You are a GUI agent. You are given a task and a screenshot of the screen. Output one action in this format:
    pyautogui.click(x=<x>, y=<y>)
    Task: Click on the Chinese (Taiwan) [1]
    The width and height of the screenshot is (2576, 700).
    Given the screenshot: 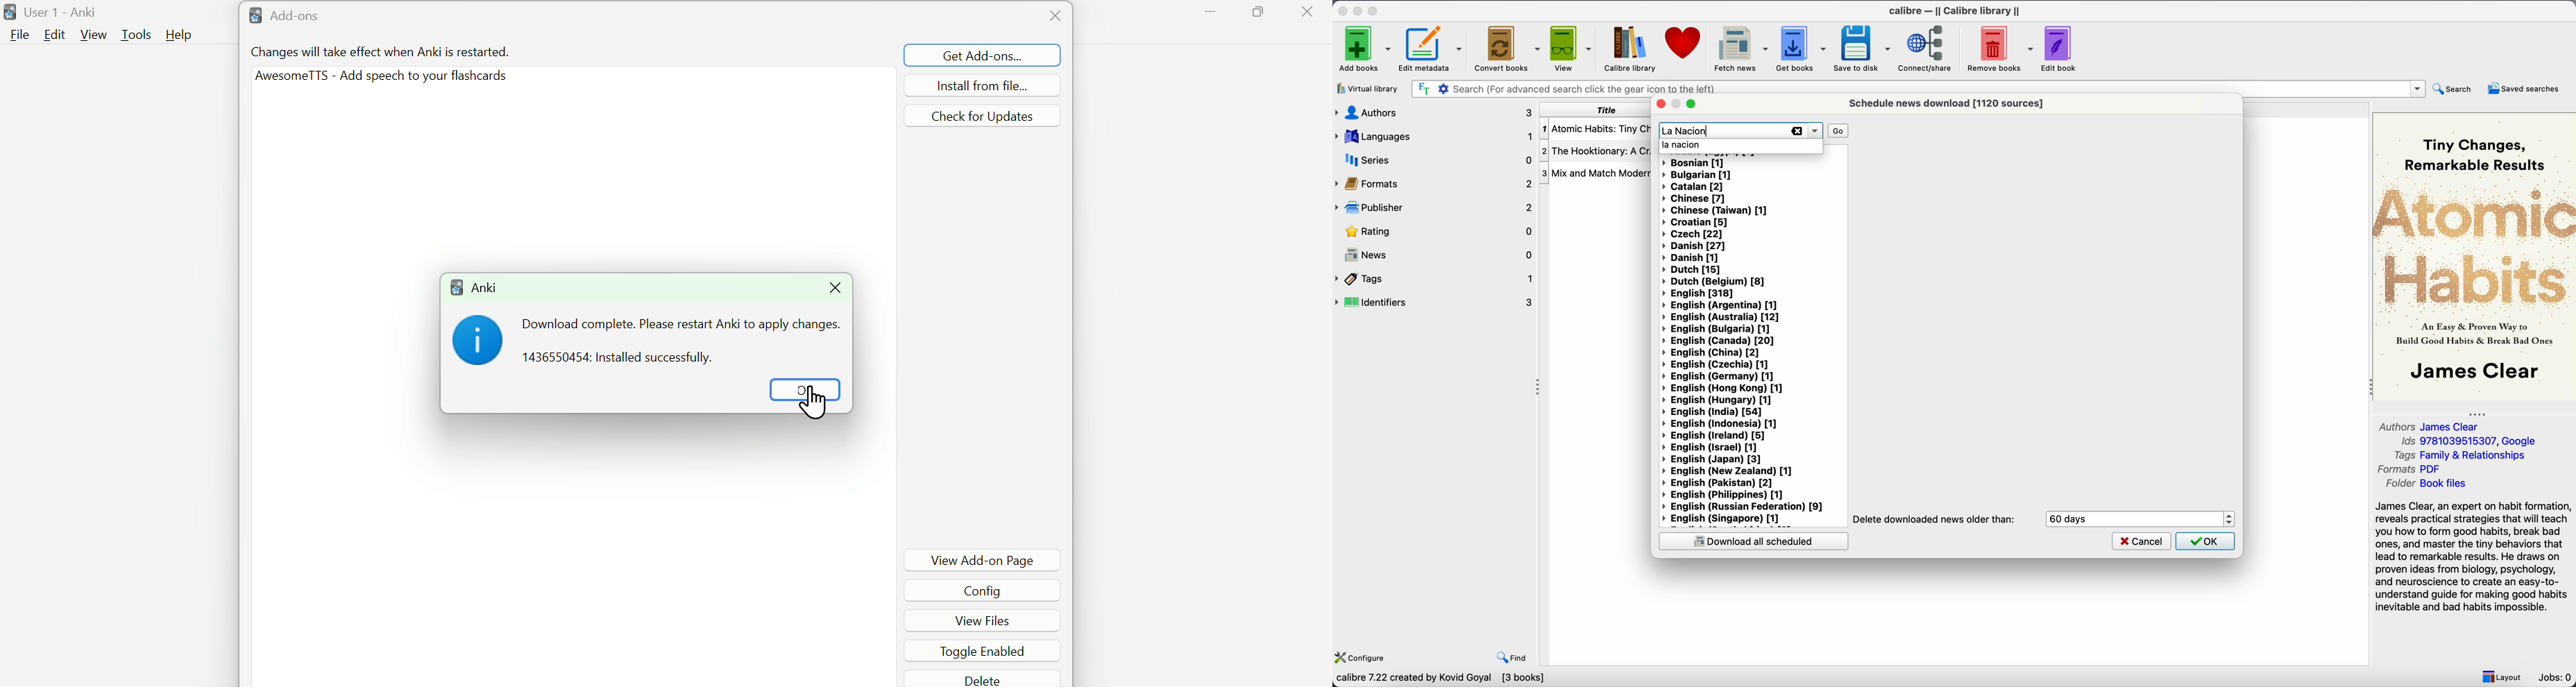 What is the action you would take?
    pyautogui.click(x=1715, y=210)
    